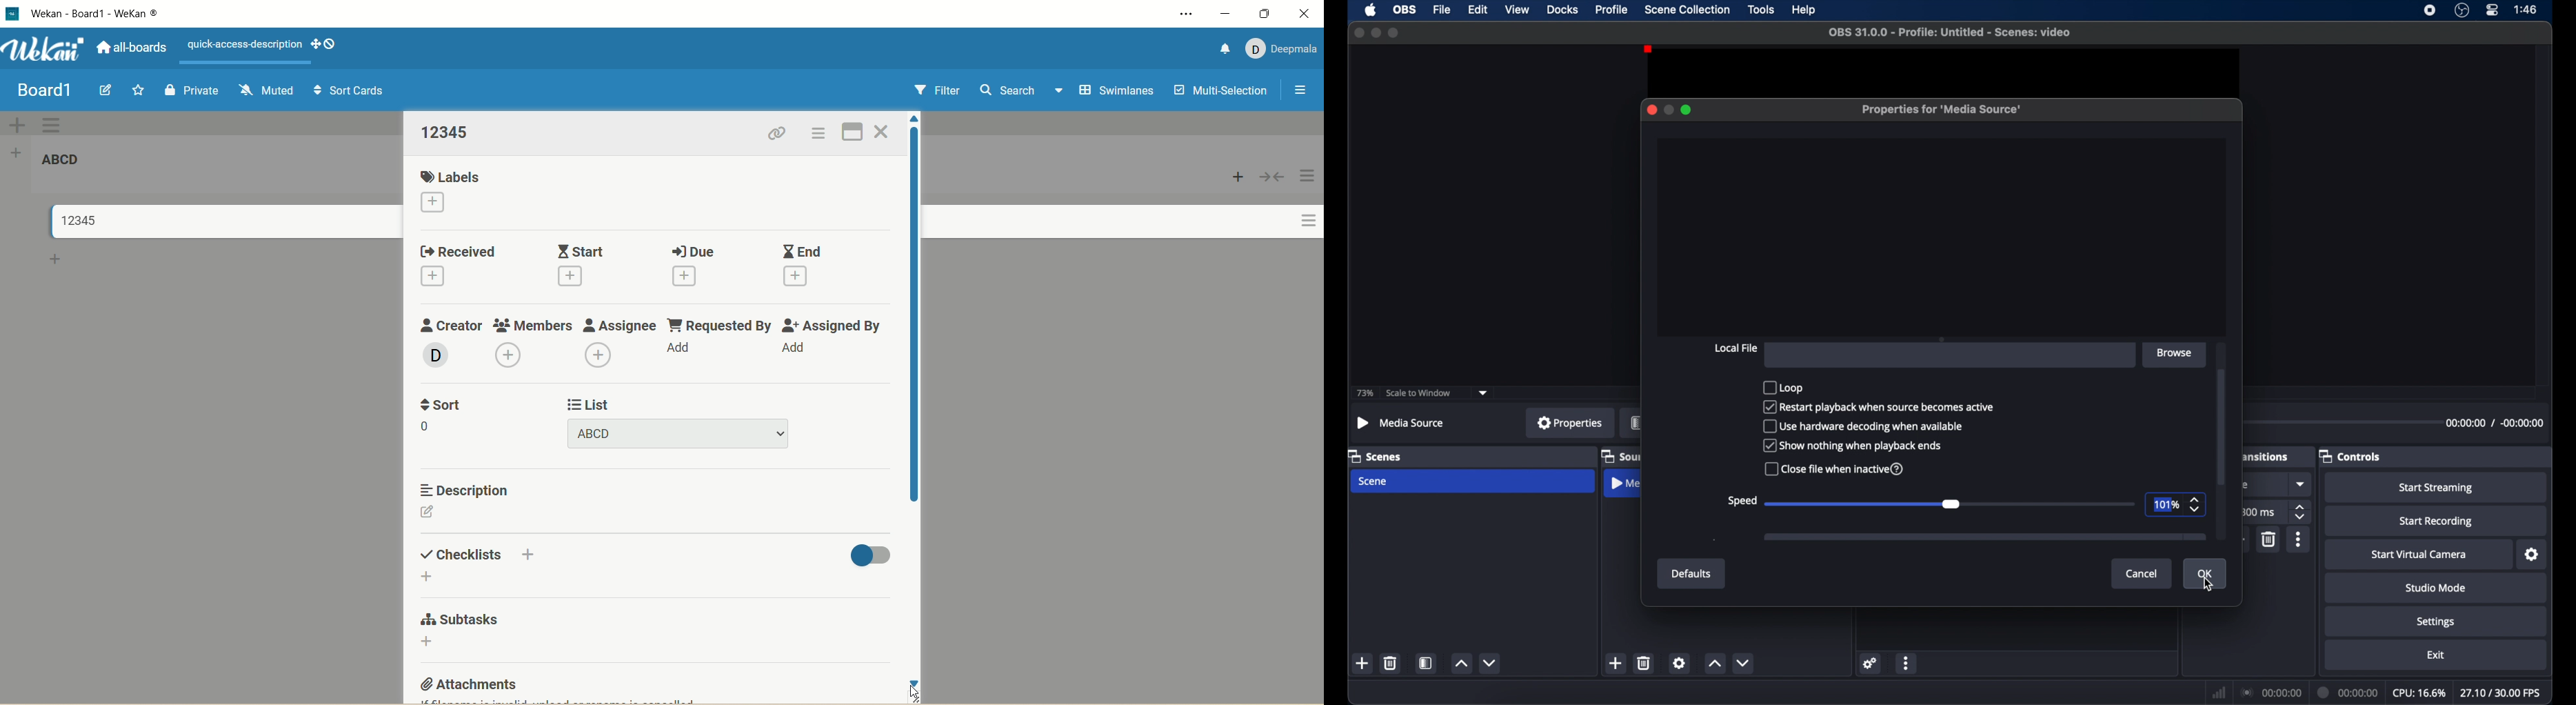 This screenshot has width=2576, height=728. I want to click on obscure label, so click(1622, 483).